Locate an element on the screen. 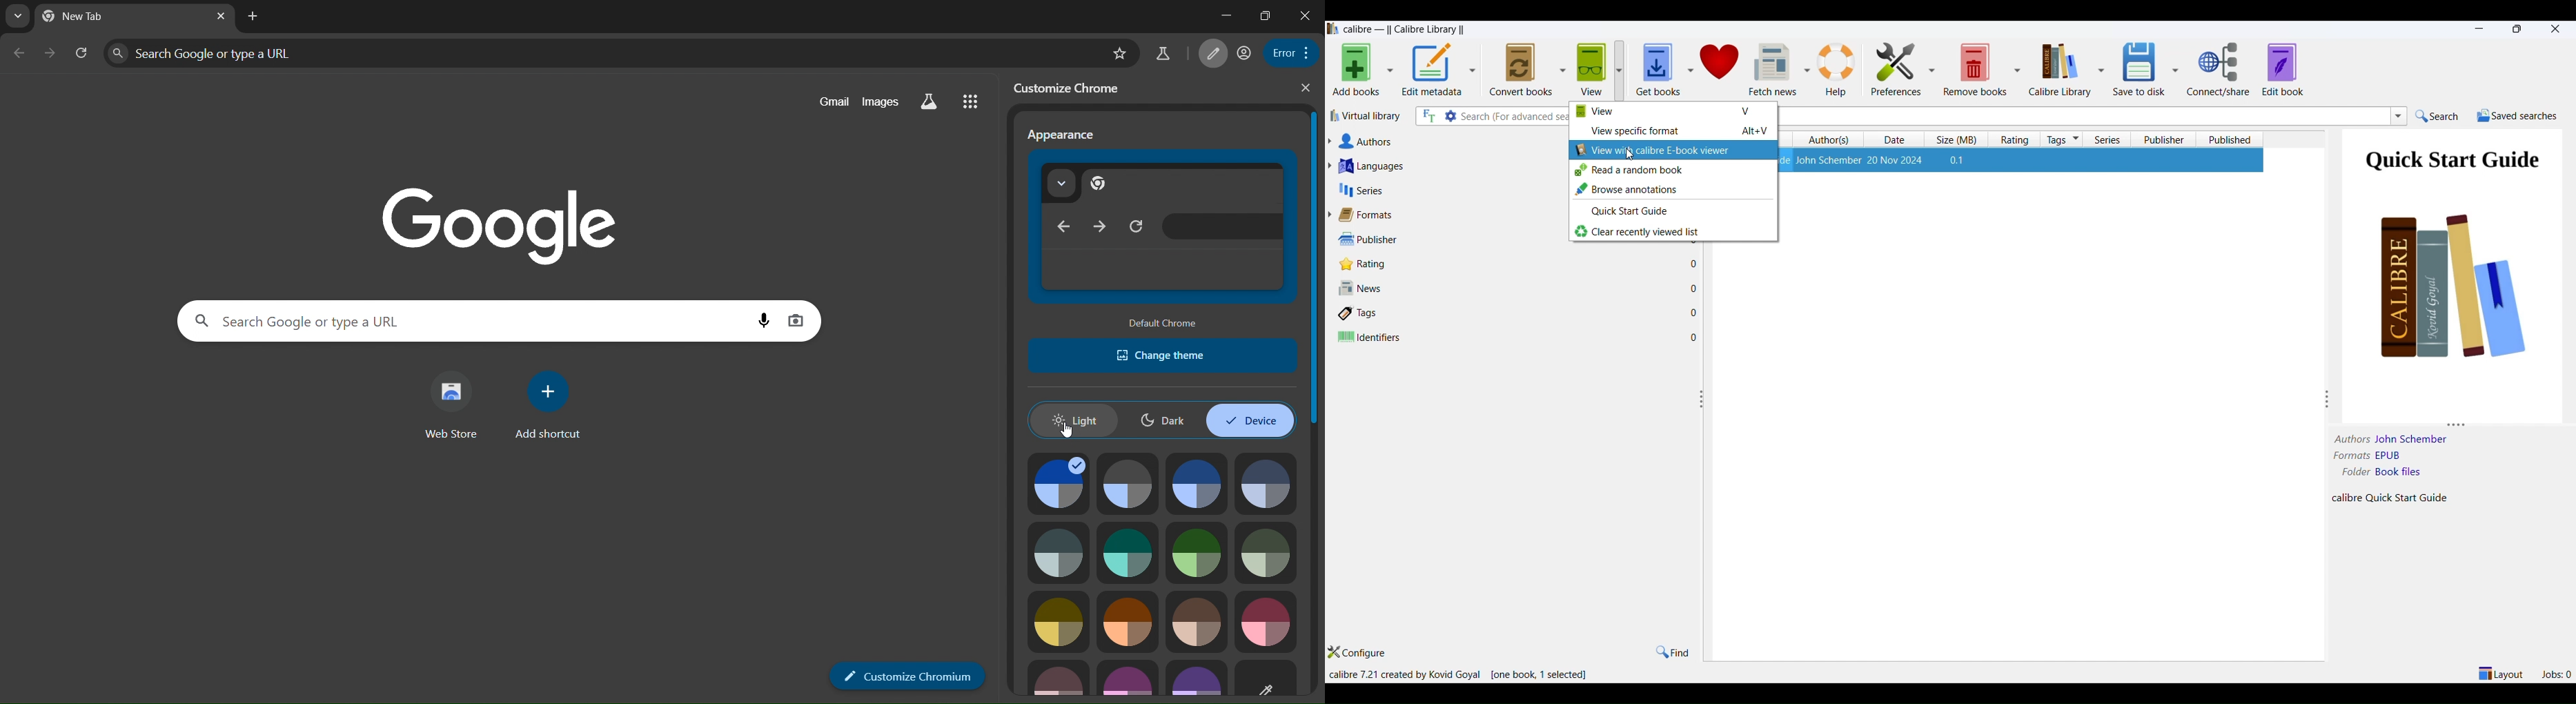 The height and width of the screenshot is (728, 2576). formats is located at coordinates (2351, 456).